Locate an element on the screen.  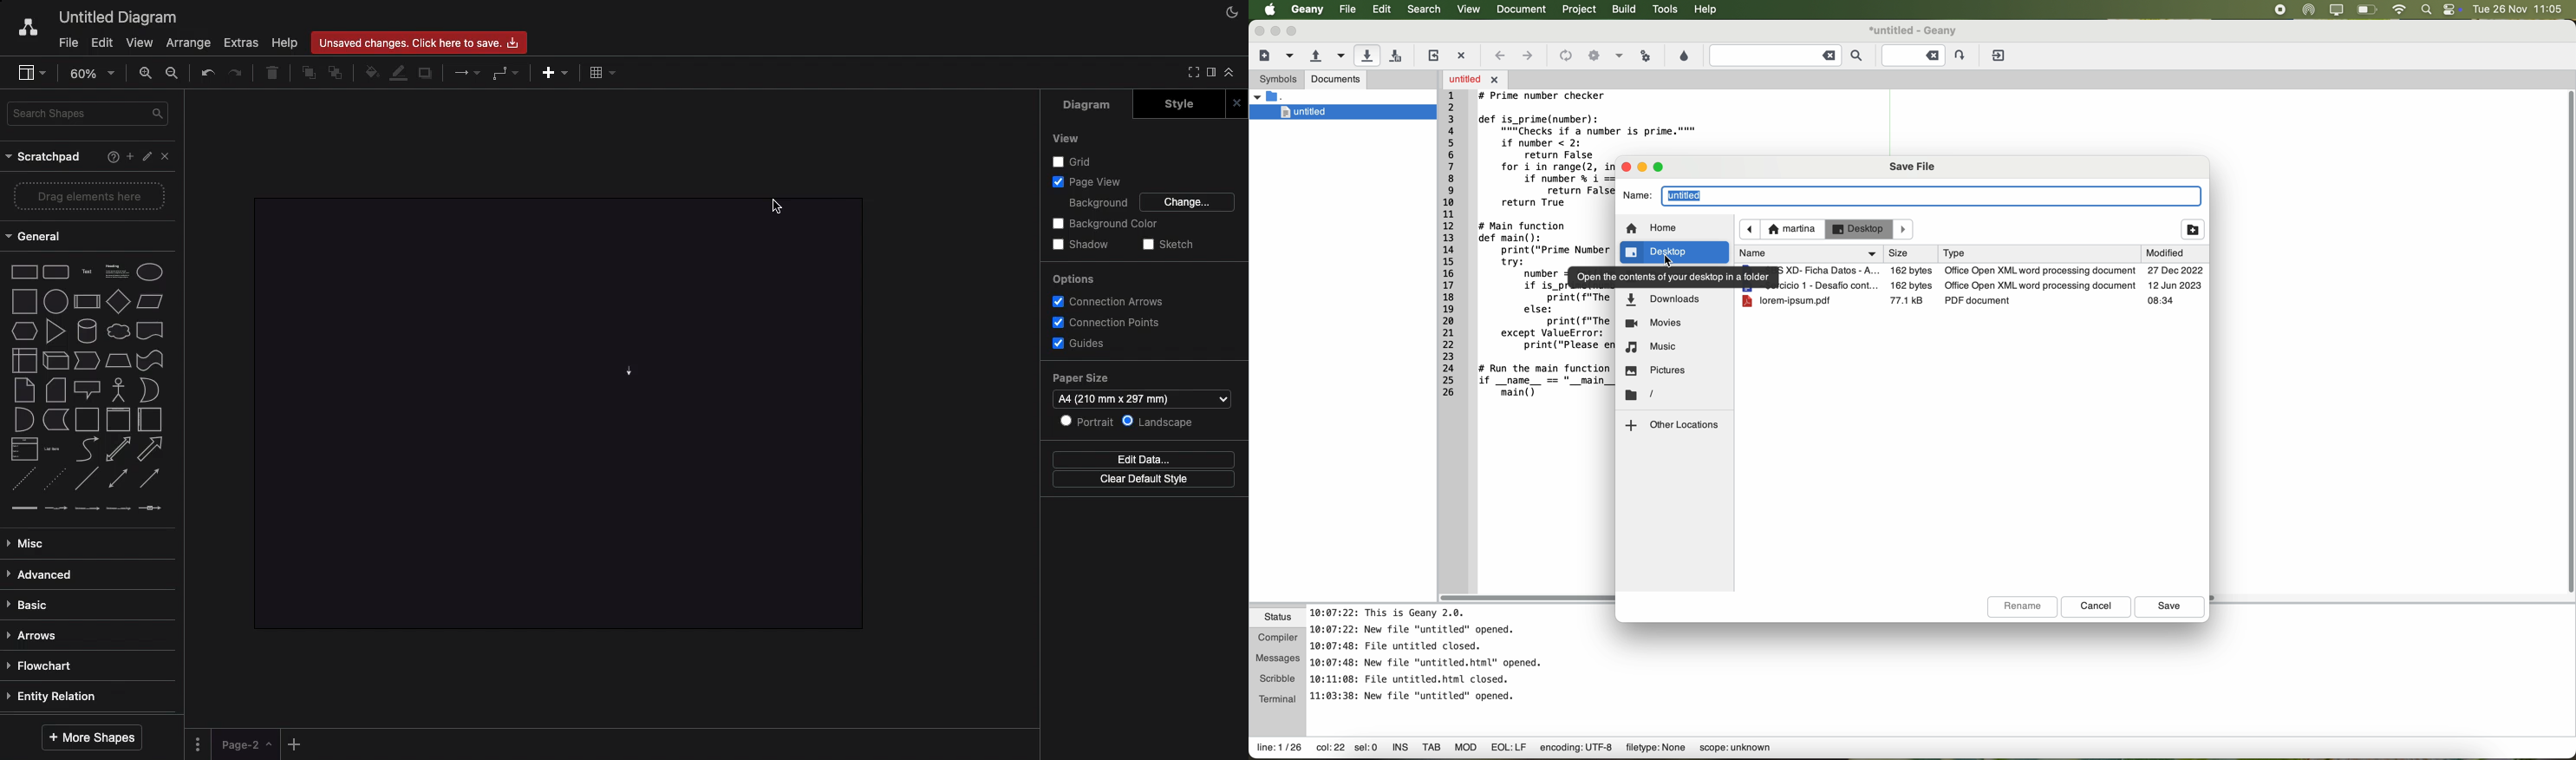
build is located at coordinates (1625, 10).